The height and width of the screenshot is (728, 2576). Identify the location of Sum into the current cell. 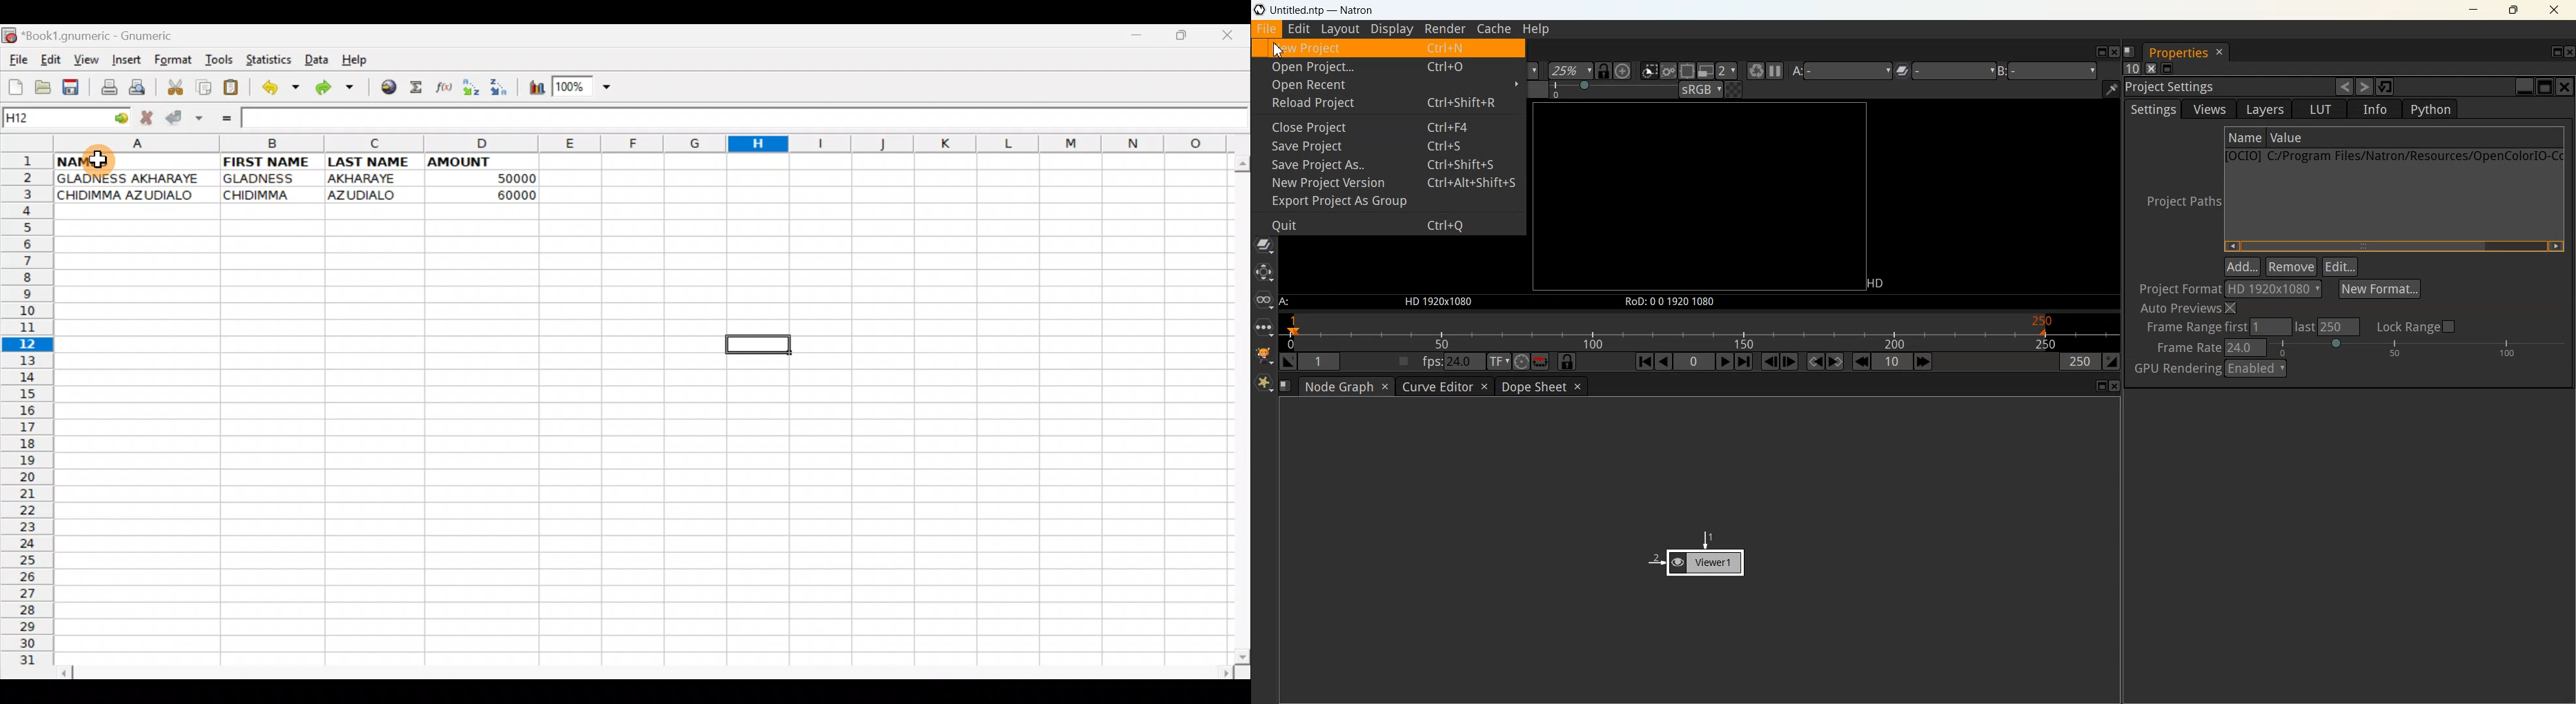
(418, 88).